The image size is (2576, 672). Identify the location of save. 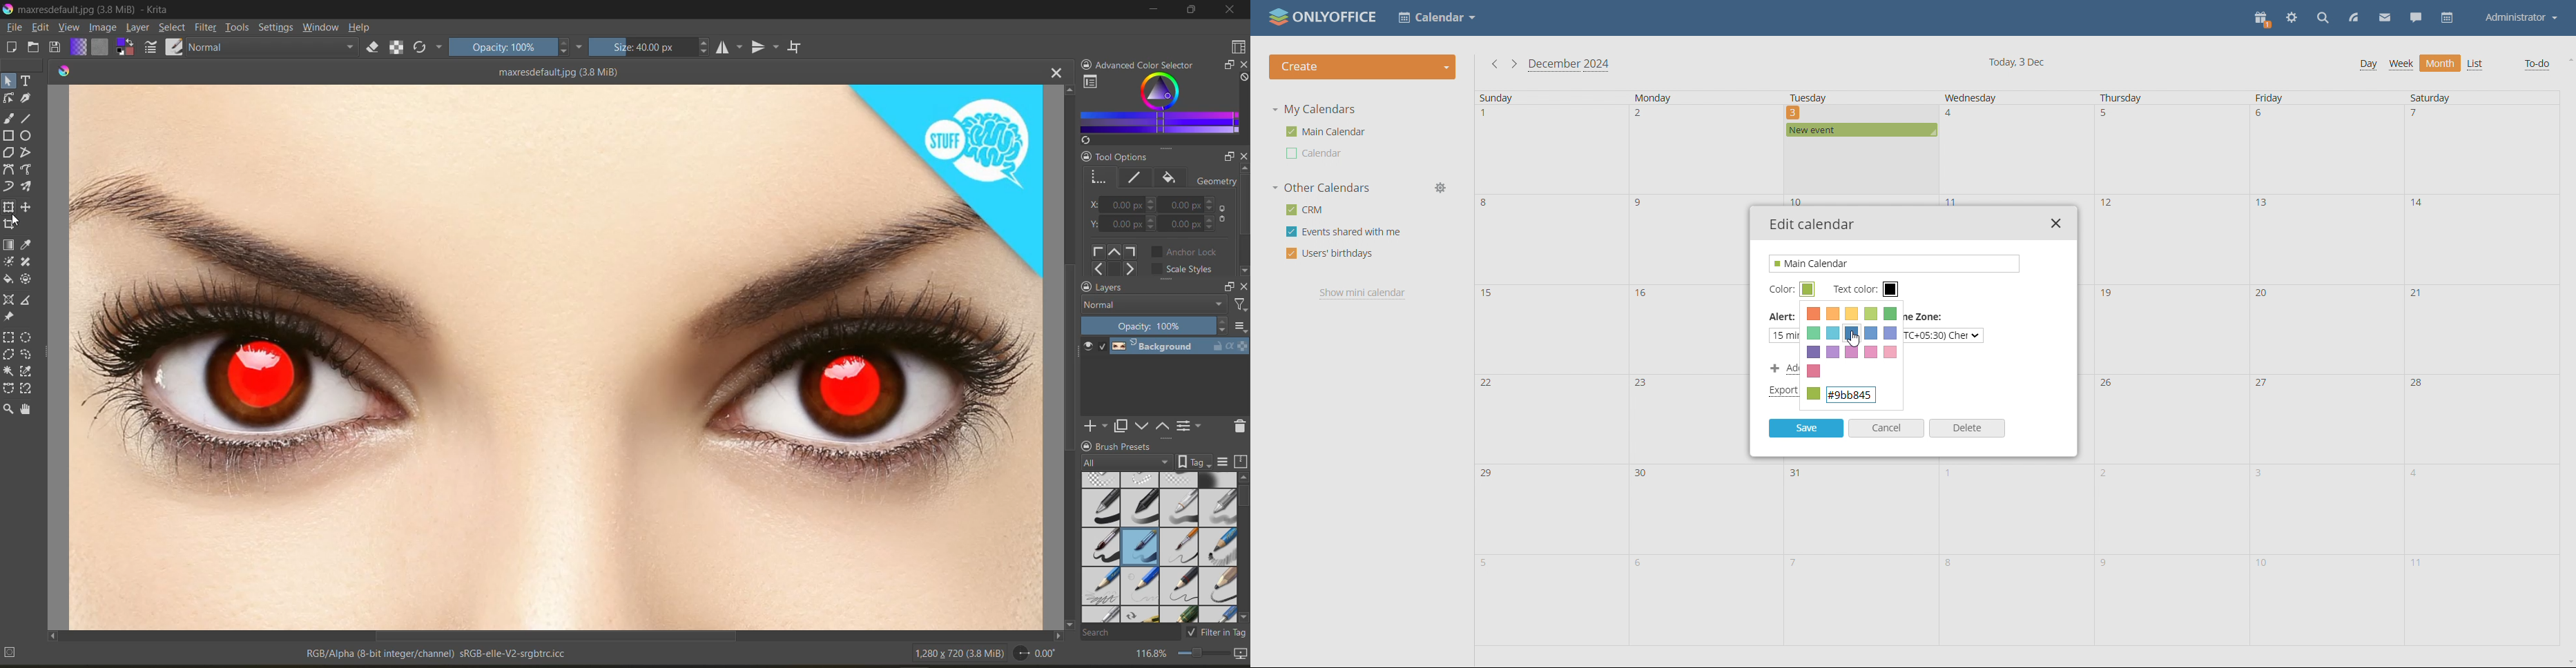
(57, 47).